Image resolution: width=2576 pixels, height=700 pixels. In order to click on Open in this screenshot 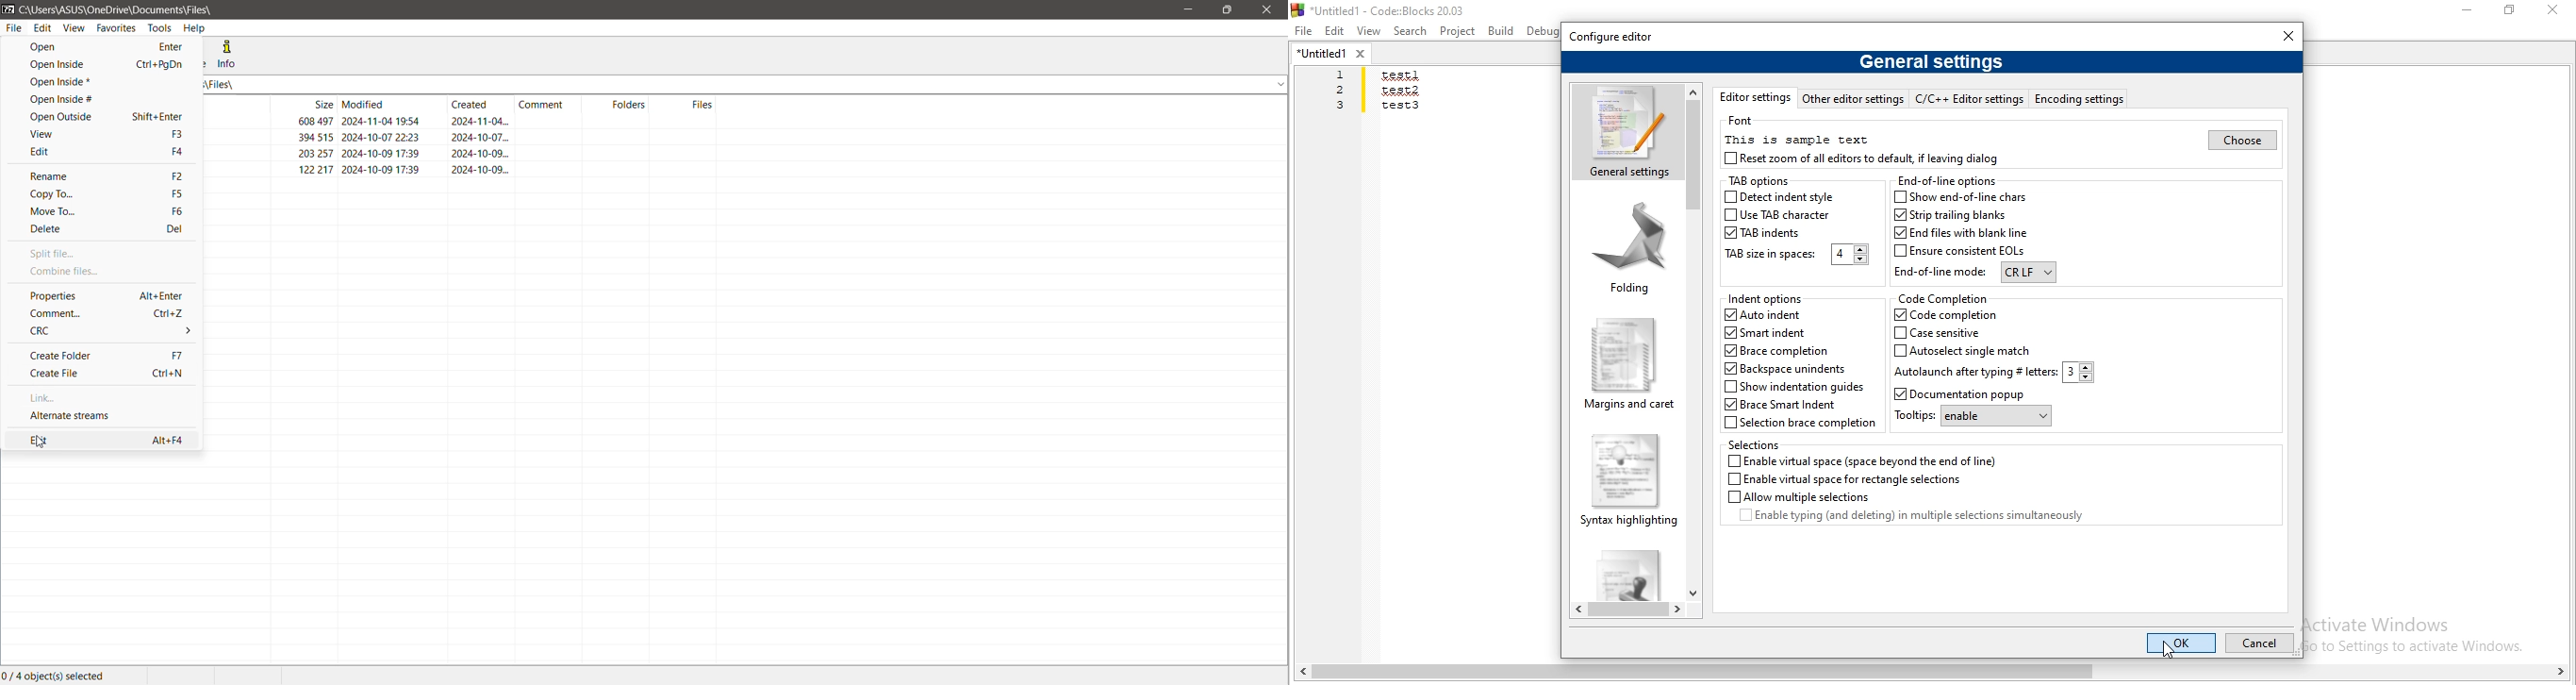, I will do `click(105, 46)`.